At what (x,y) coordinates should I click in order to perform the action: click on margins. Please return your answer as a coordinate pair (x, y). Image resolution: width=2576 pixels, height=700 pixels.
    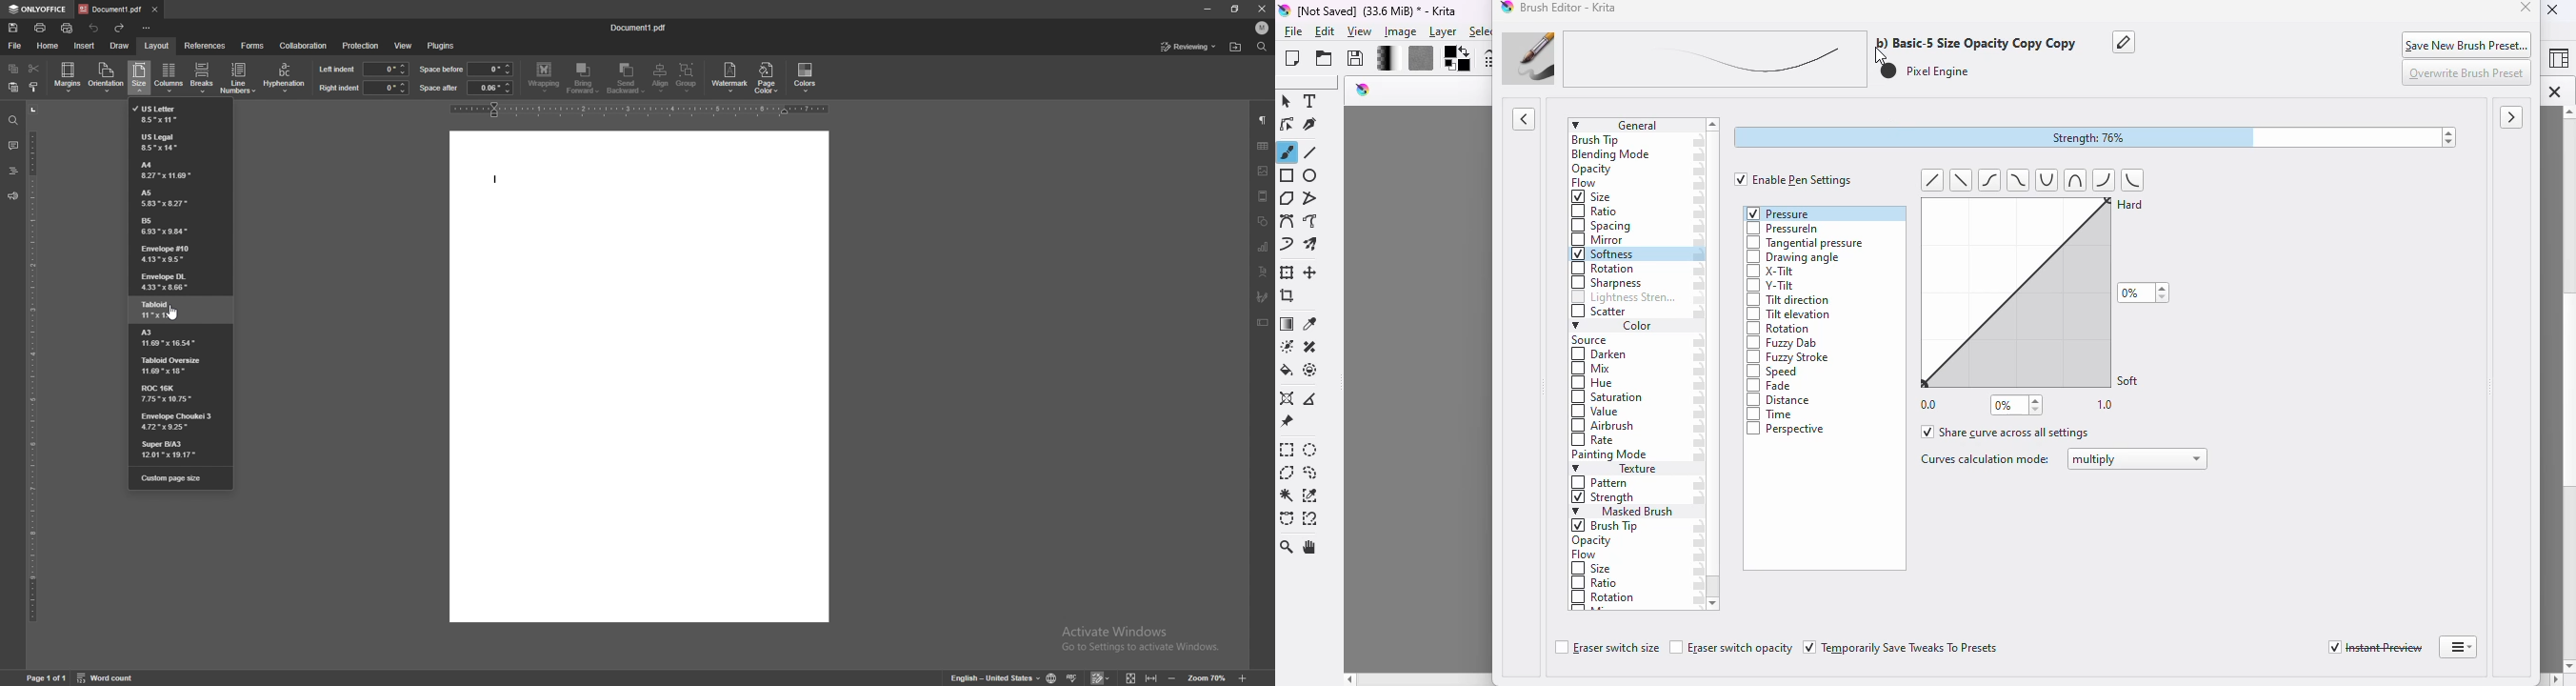
    Looking at the image, I should click on (68, 76).